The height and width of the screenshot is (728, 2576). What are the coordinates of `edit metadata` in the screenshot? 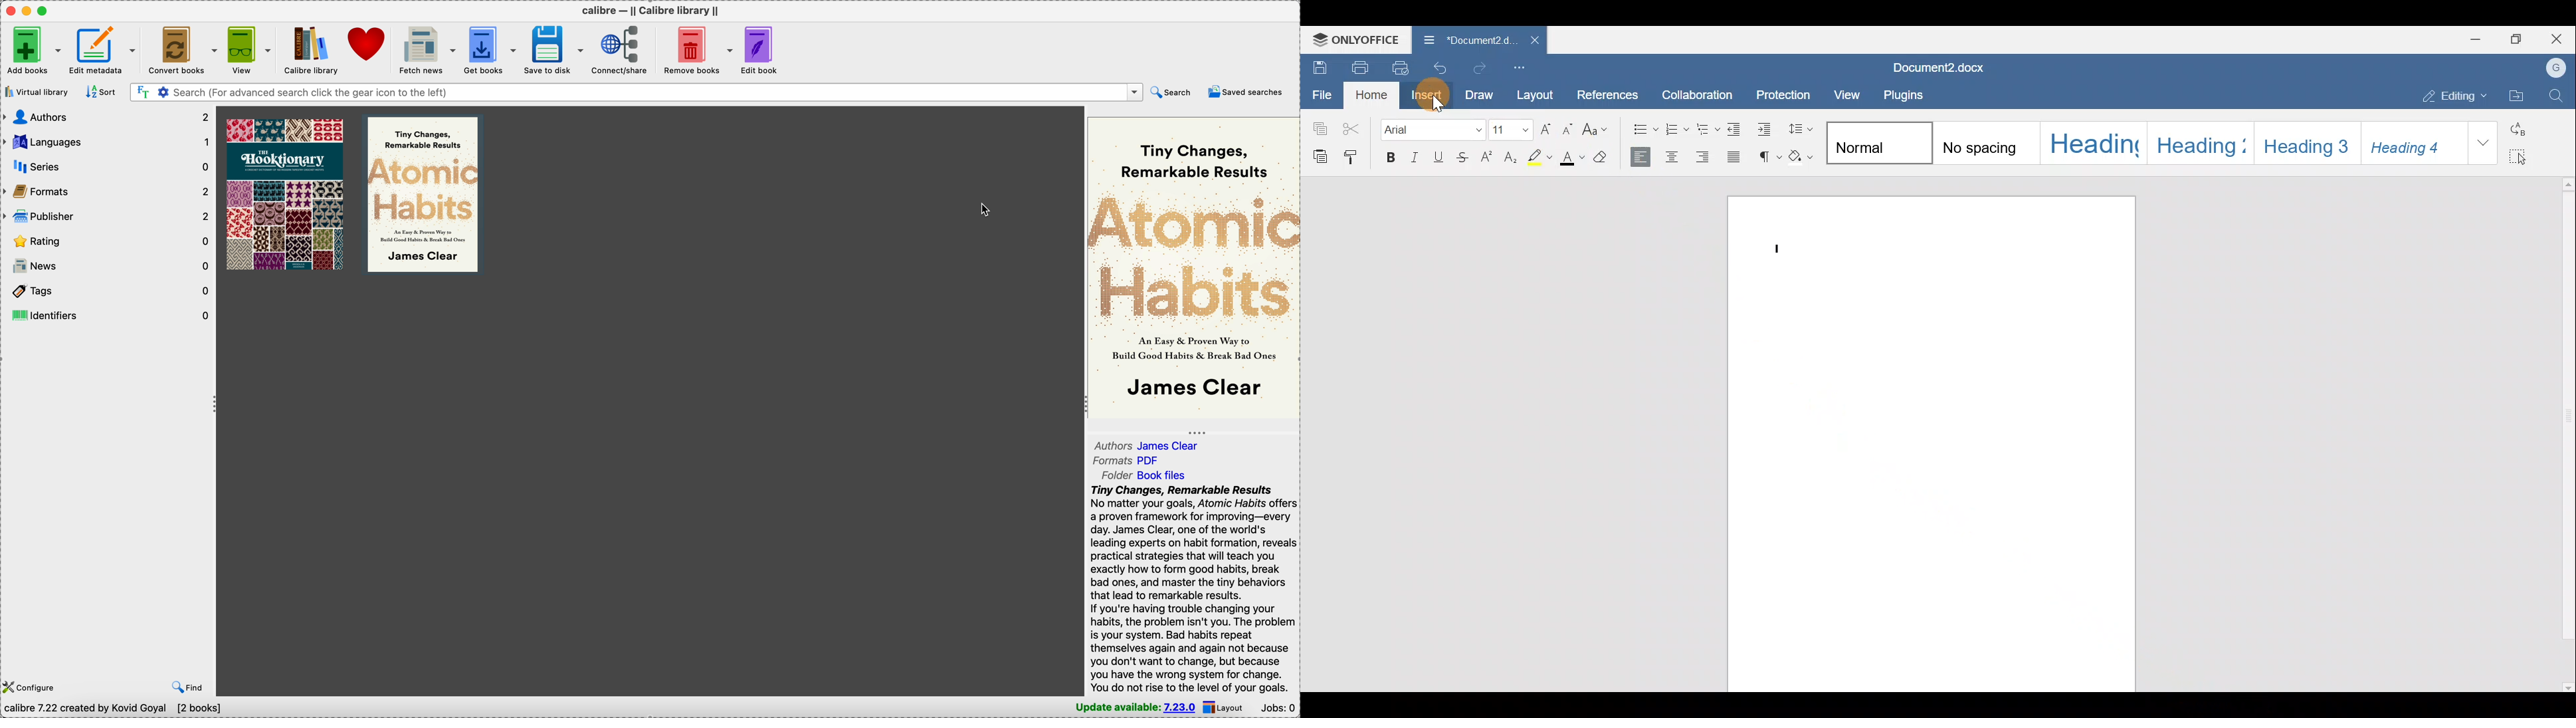 It's located at (102, 50).